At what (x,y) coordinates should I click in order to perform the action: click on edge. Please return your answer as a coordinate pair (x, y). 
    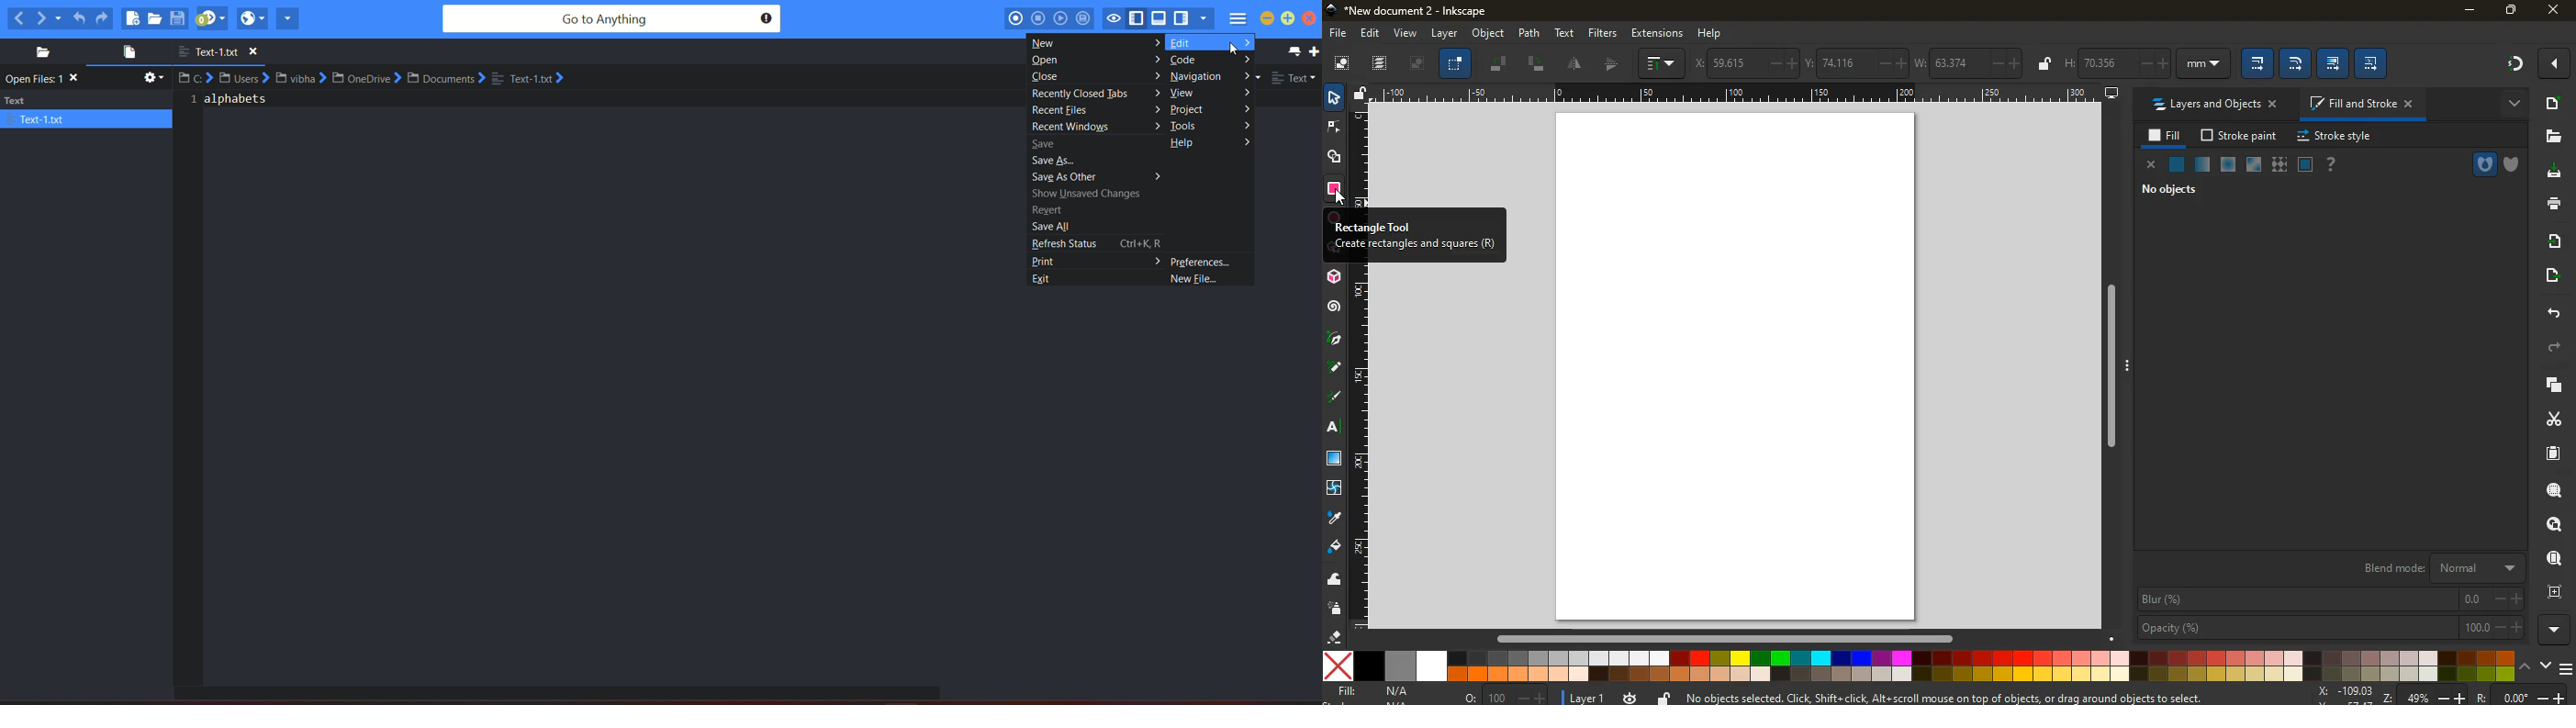
    Looking at the image, I should click on (1335, 130).